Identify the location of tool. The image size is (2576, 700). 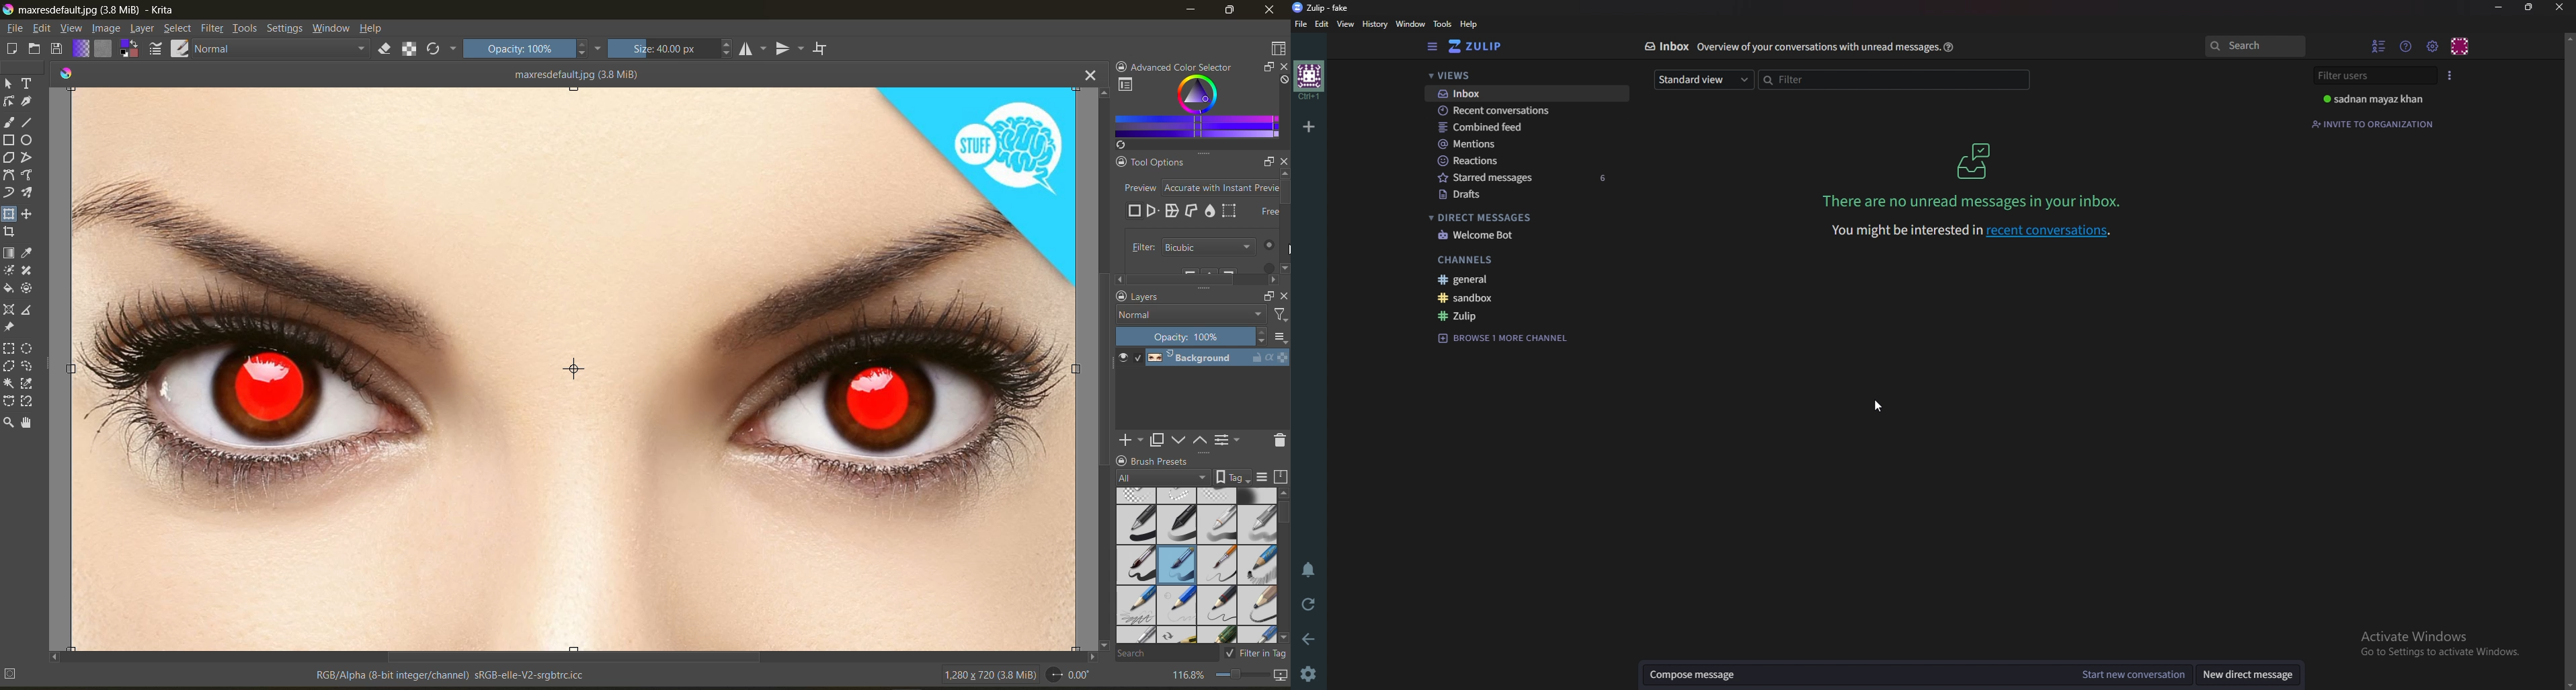
(28, 141).